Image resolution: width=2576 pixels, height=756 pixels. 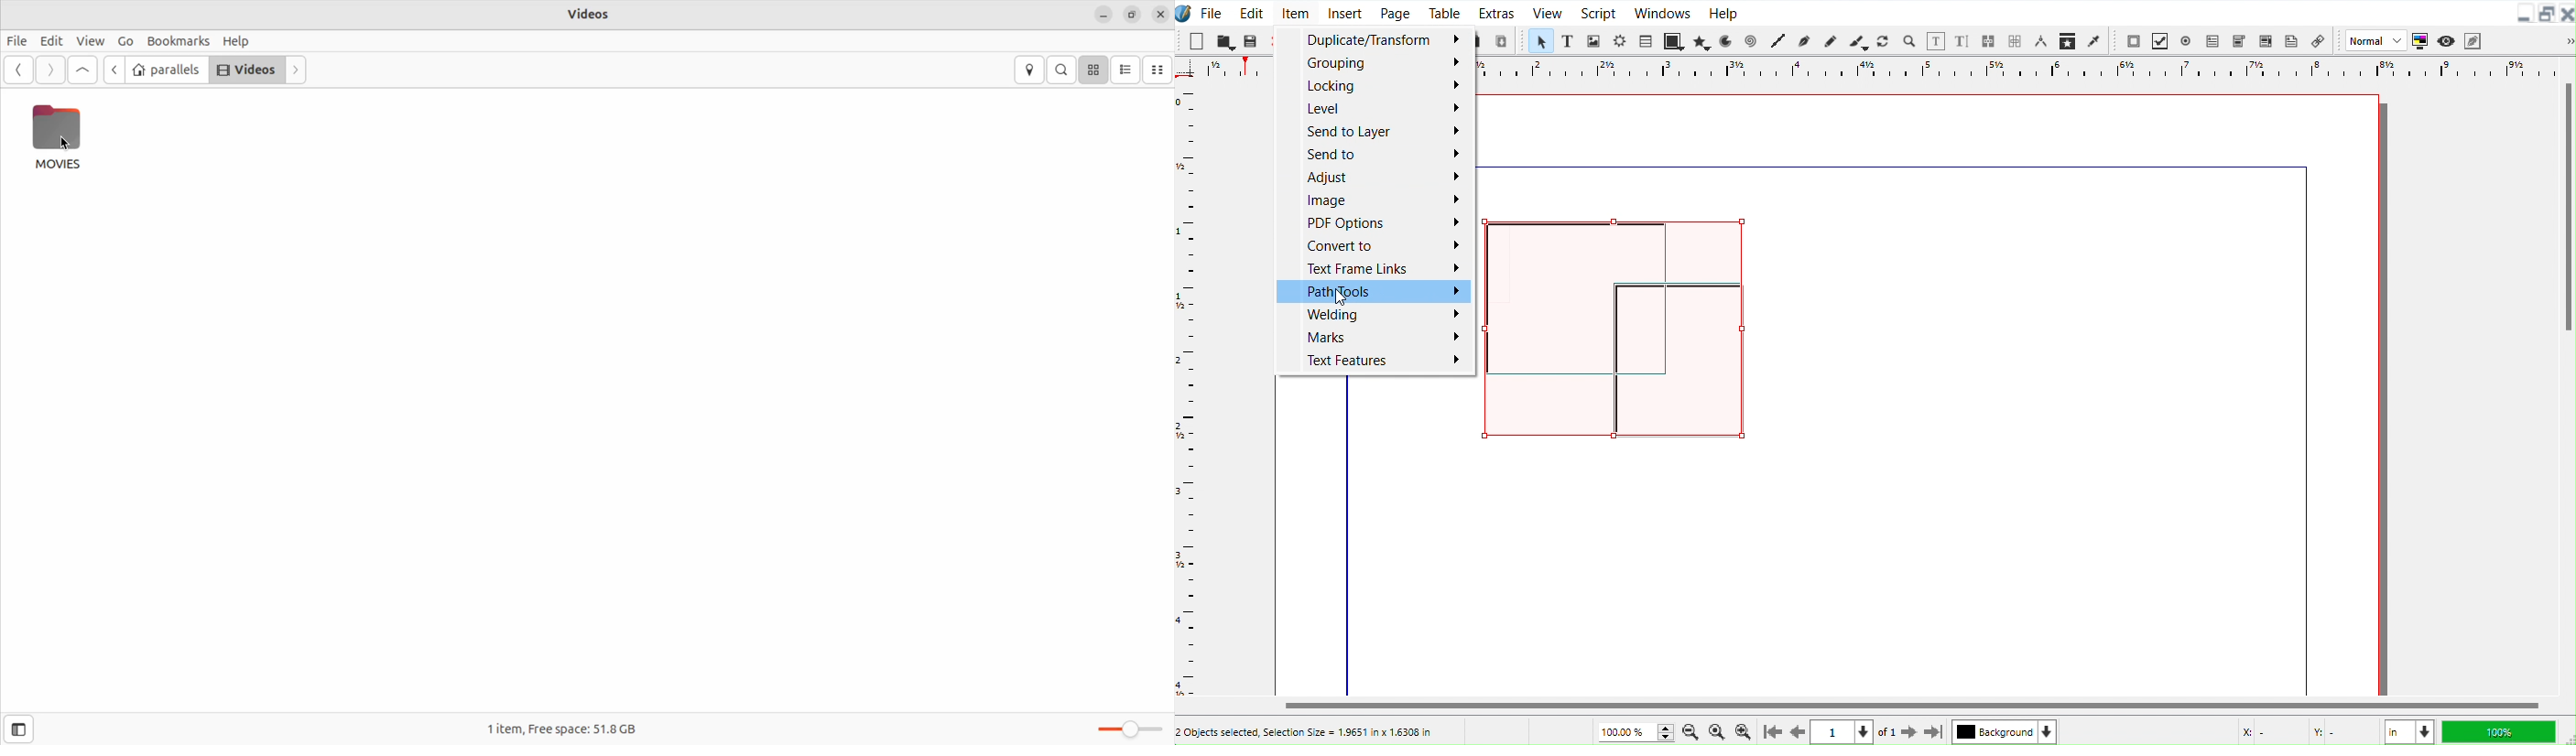 I want to click on Arc, so click(x=1728, y=40).